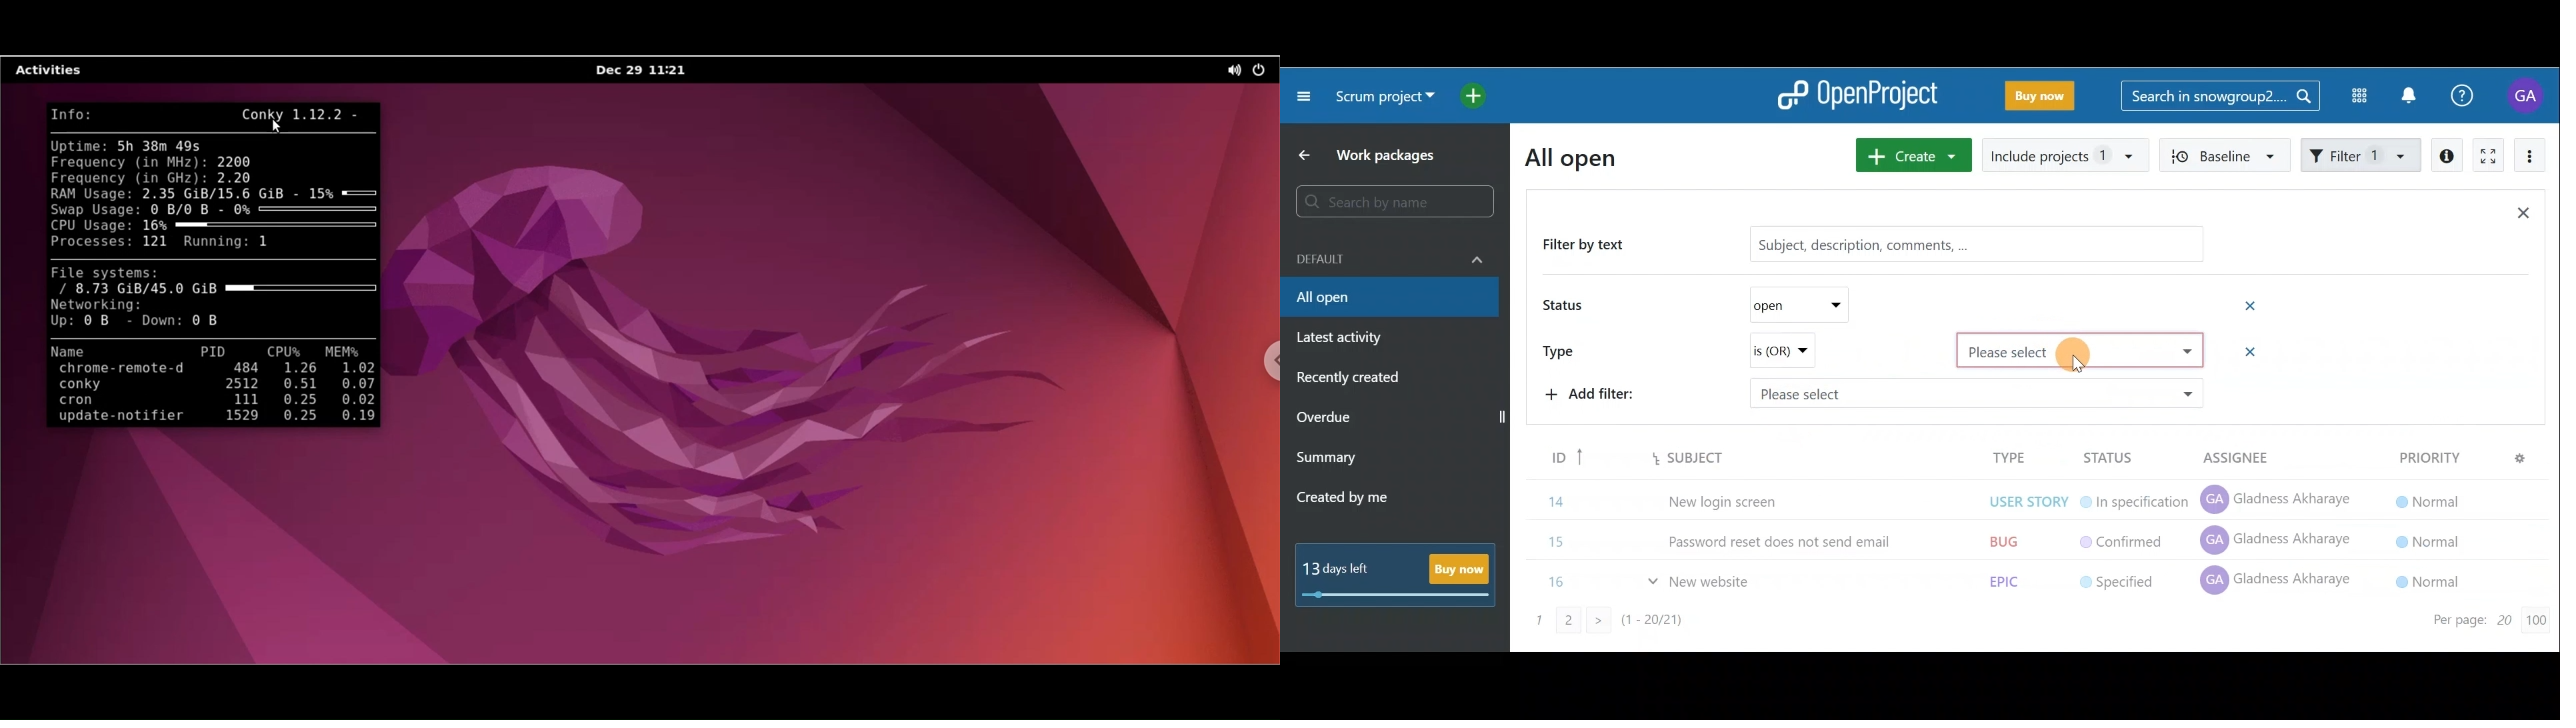 This screenshot has height=728, width=2576. What do you see at coordinates (2013, 577) in the screenshot?
I see `Item 16` at bounding box center [2013, 577].